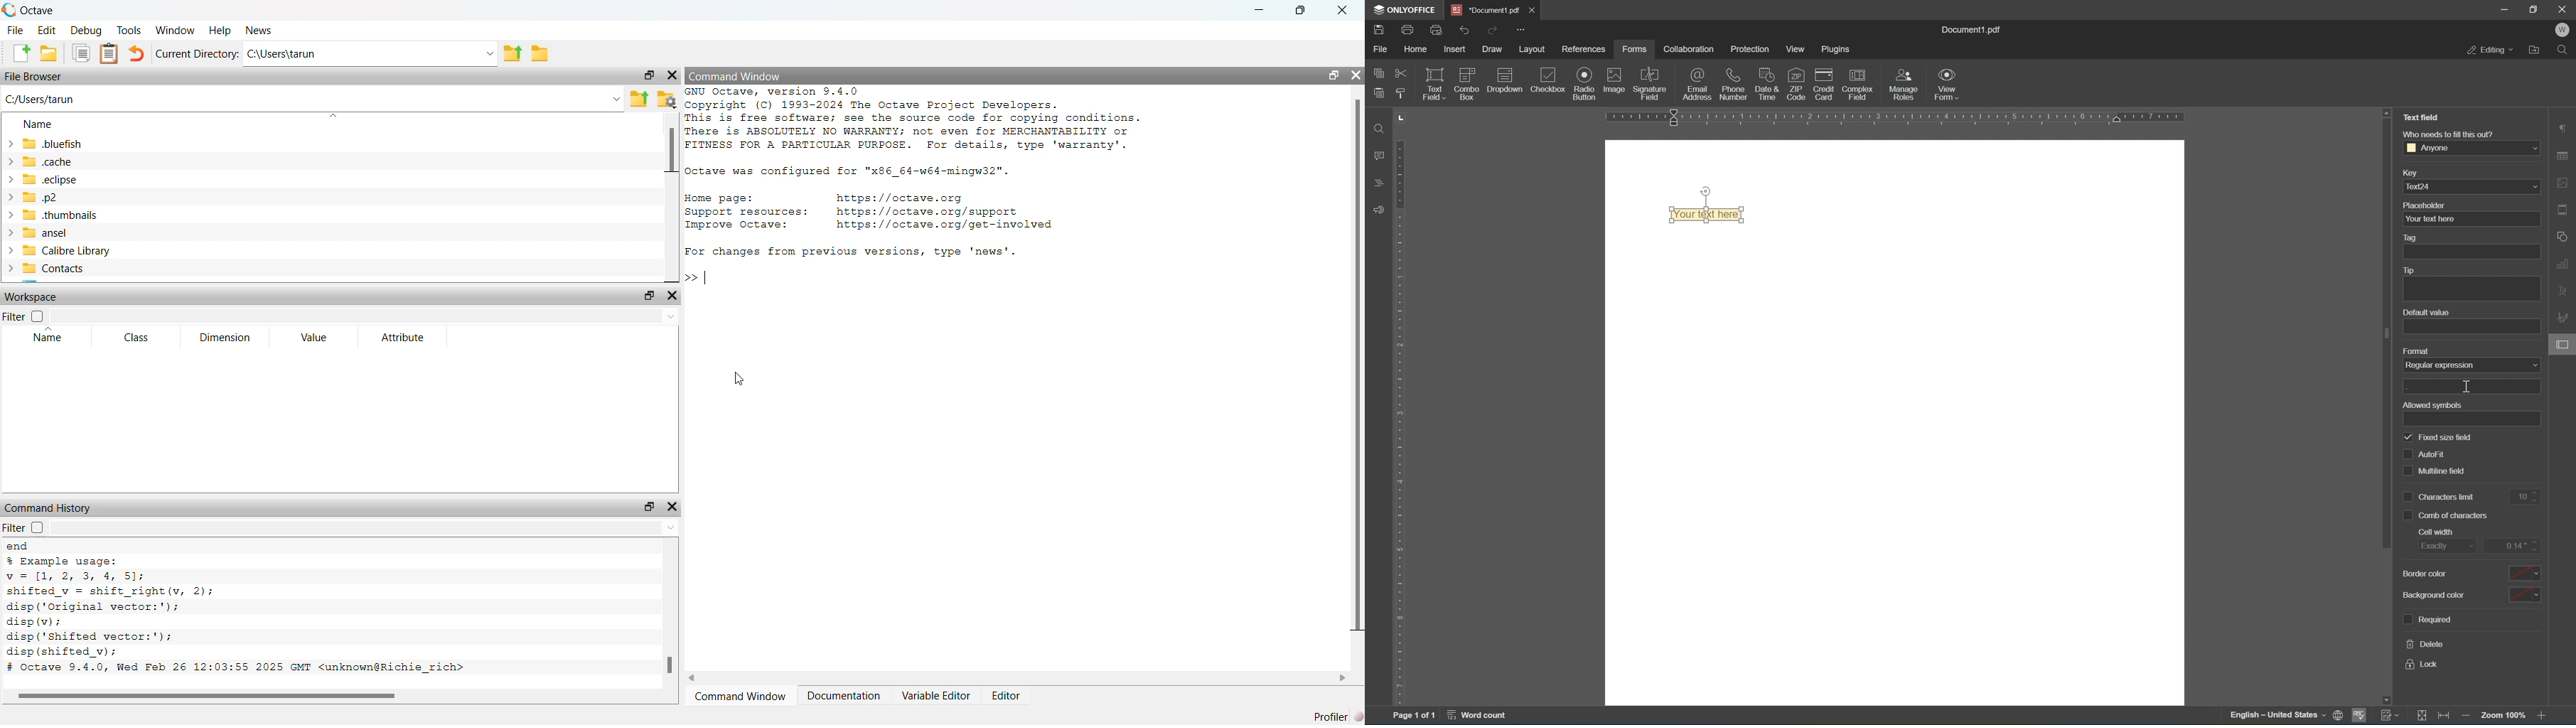 This screenshot has width=2576, height=728. I want to click on redo, so click(1494, 30).